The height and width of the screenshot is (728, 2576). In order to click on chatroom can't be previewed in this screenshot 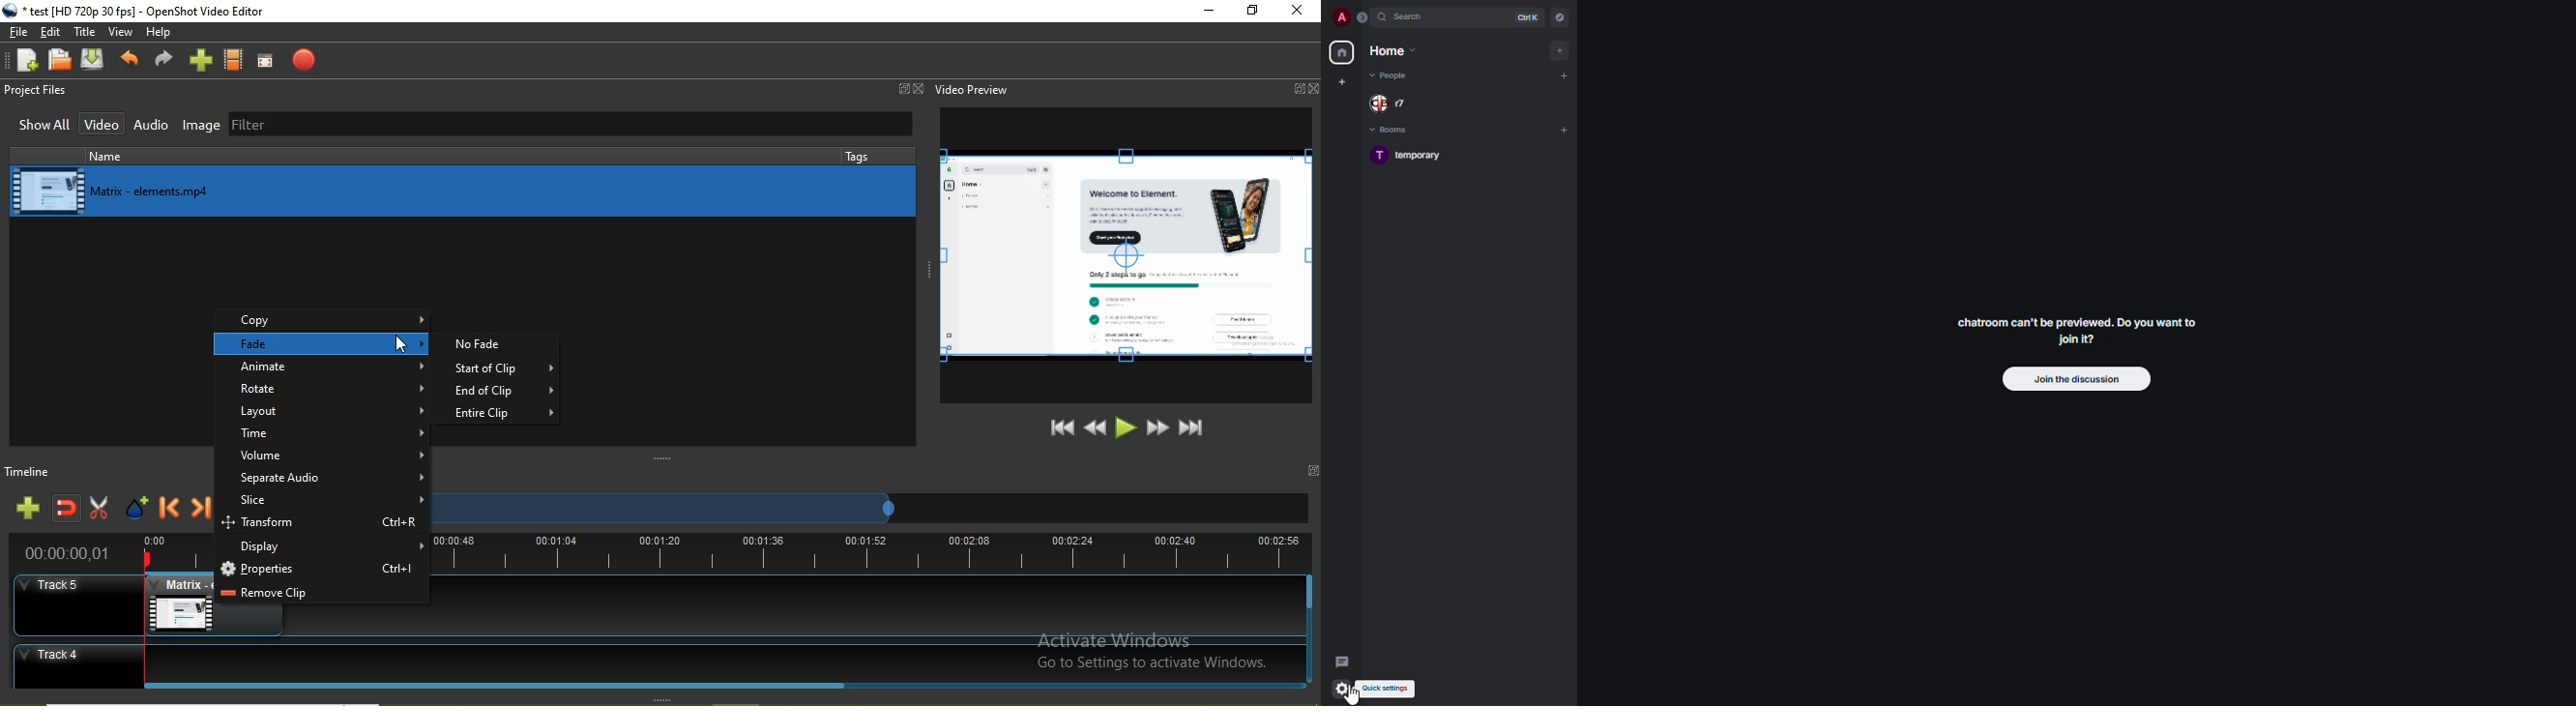, I will do `click(2075, 331)`.